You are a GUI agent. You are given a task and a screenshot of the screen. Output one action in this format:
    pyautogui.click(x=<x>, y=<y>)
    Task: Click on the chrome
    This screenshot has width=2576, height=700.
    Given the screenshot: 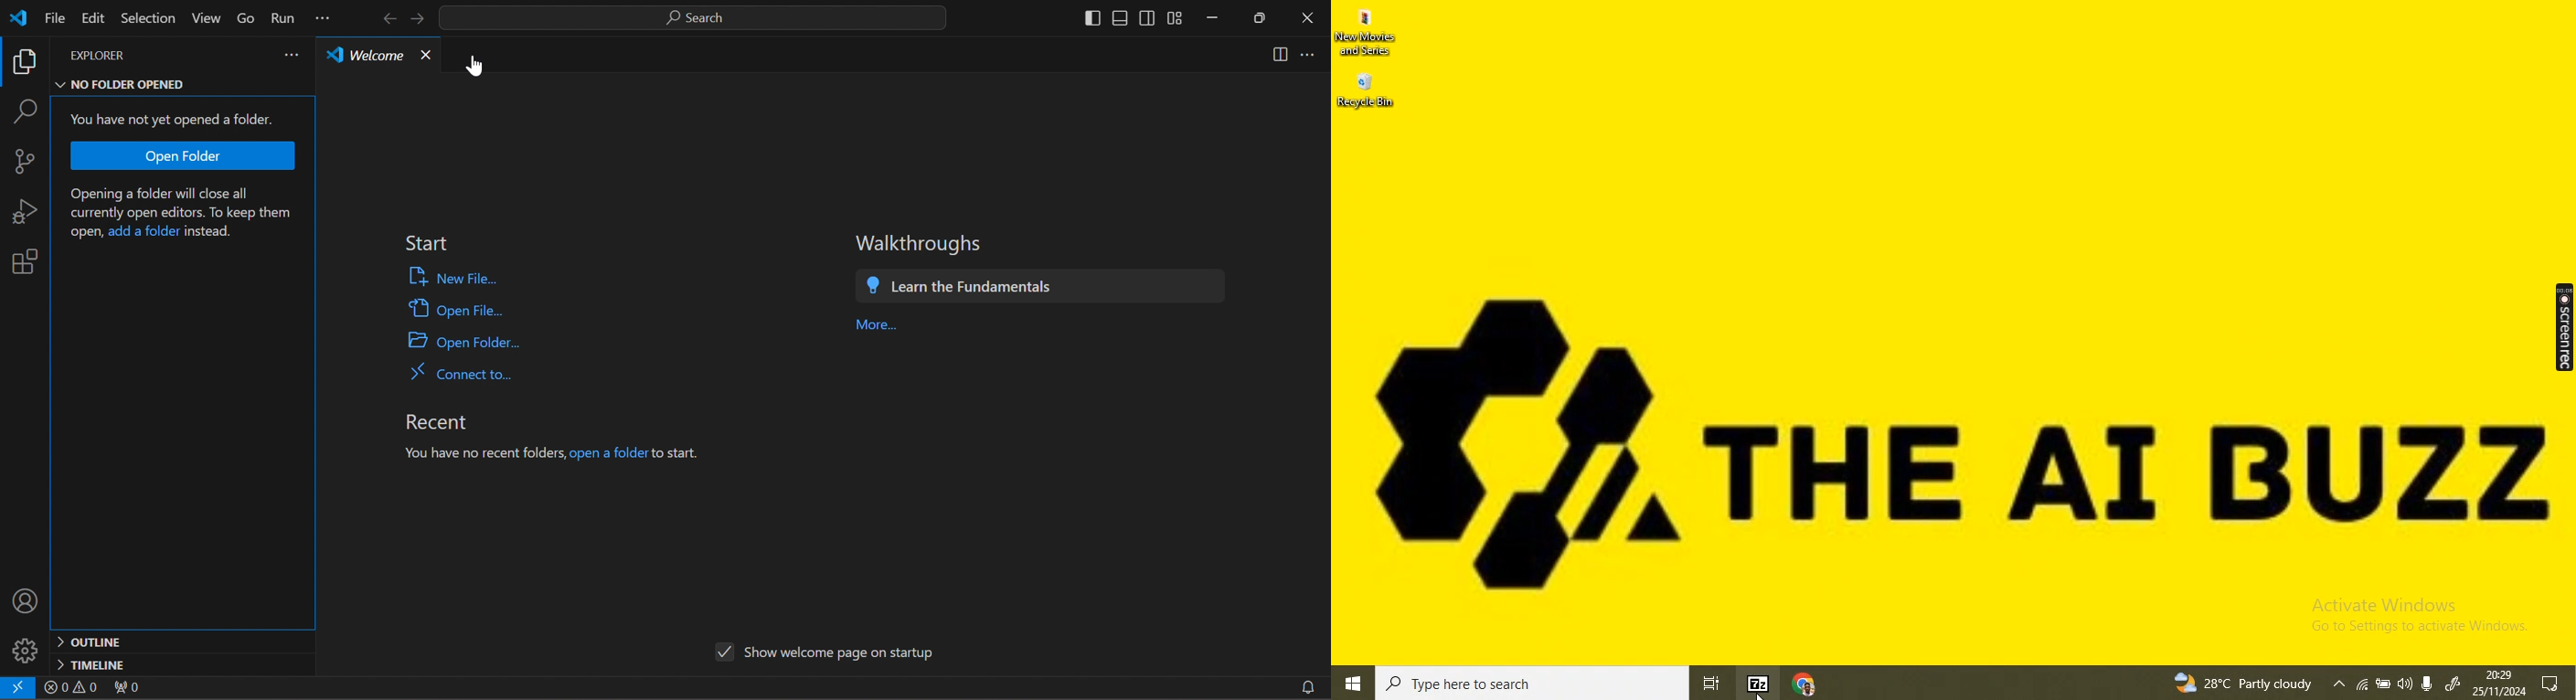 What is the action you would take?
    pyautogui.click(x=1807, y=682)
    